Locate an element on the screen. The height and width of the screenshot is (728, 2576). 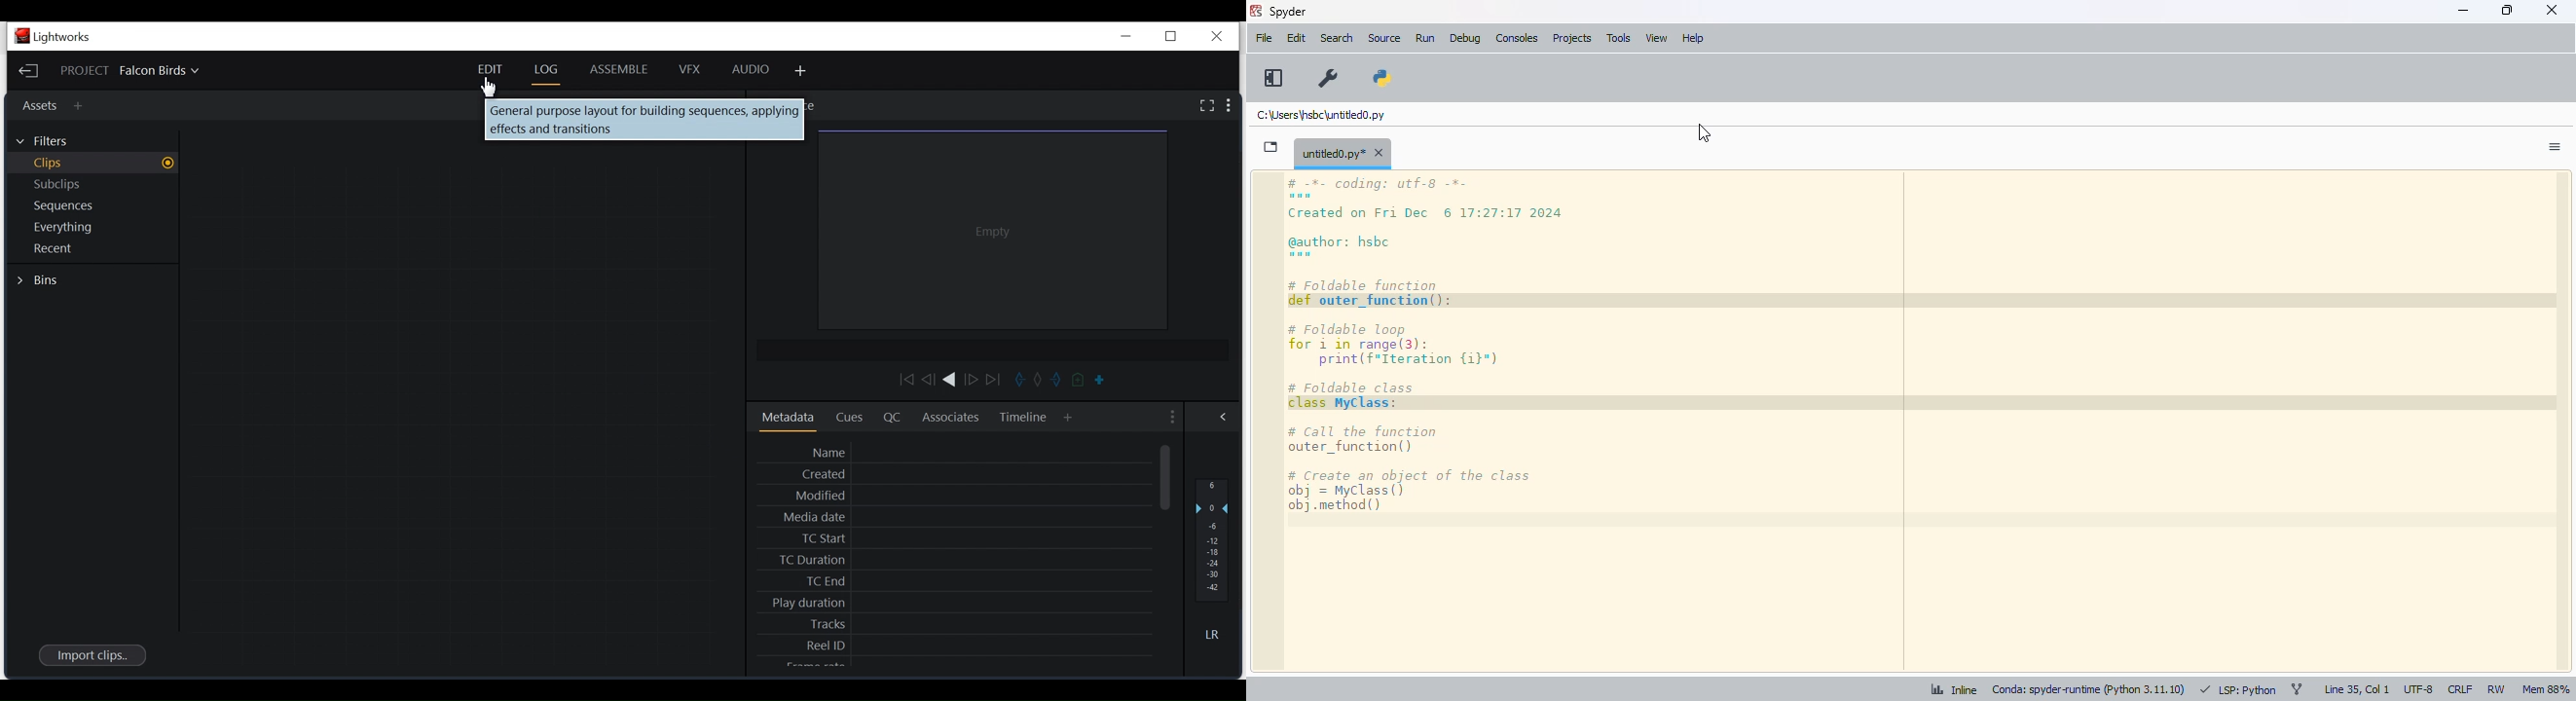
PYTHONPATH manager is located at coordinates (1384, 78).